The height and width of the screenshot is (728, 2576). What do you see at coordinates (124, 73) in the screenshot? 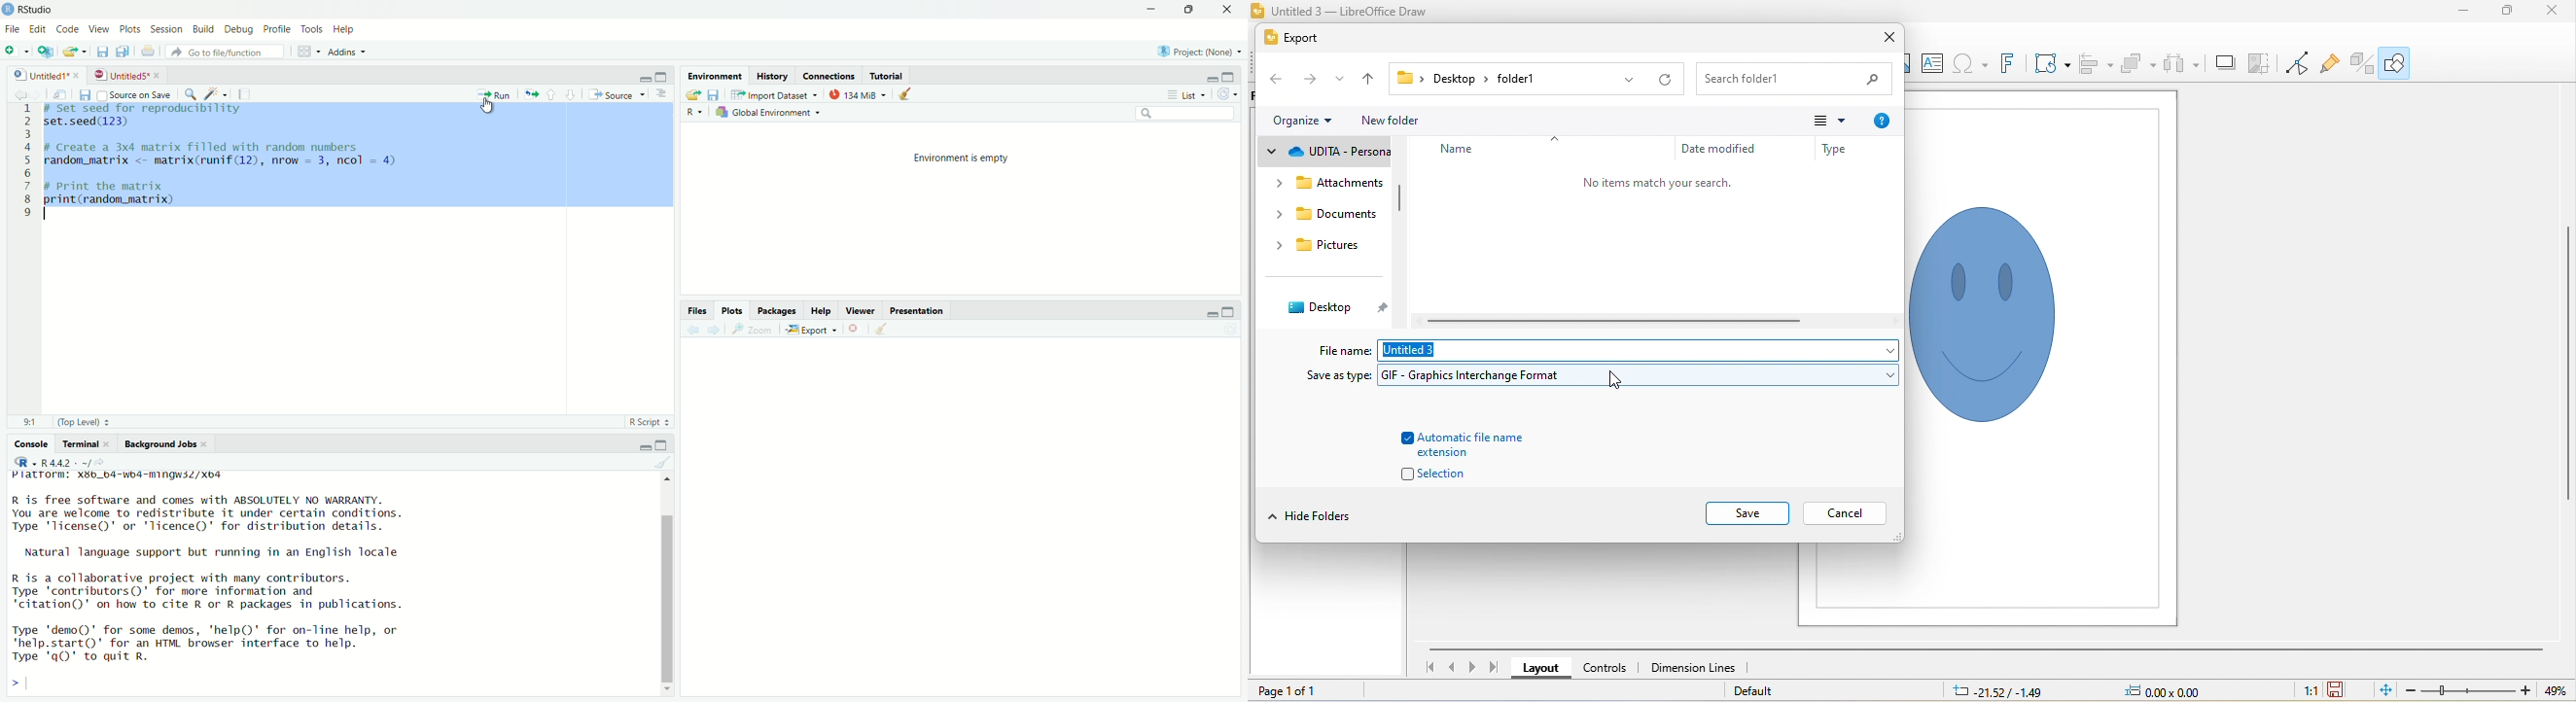
I see `UntitledS*` at bounding box center [124, 73].